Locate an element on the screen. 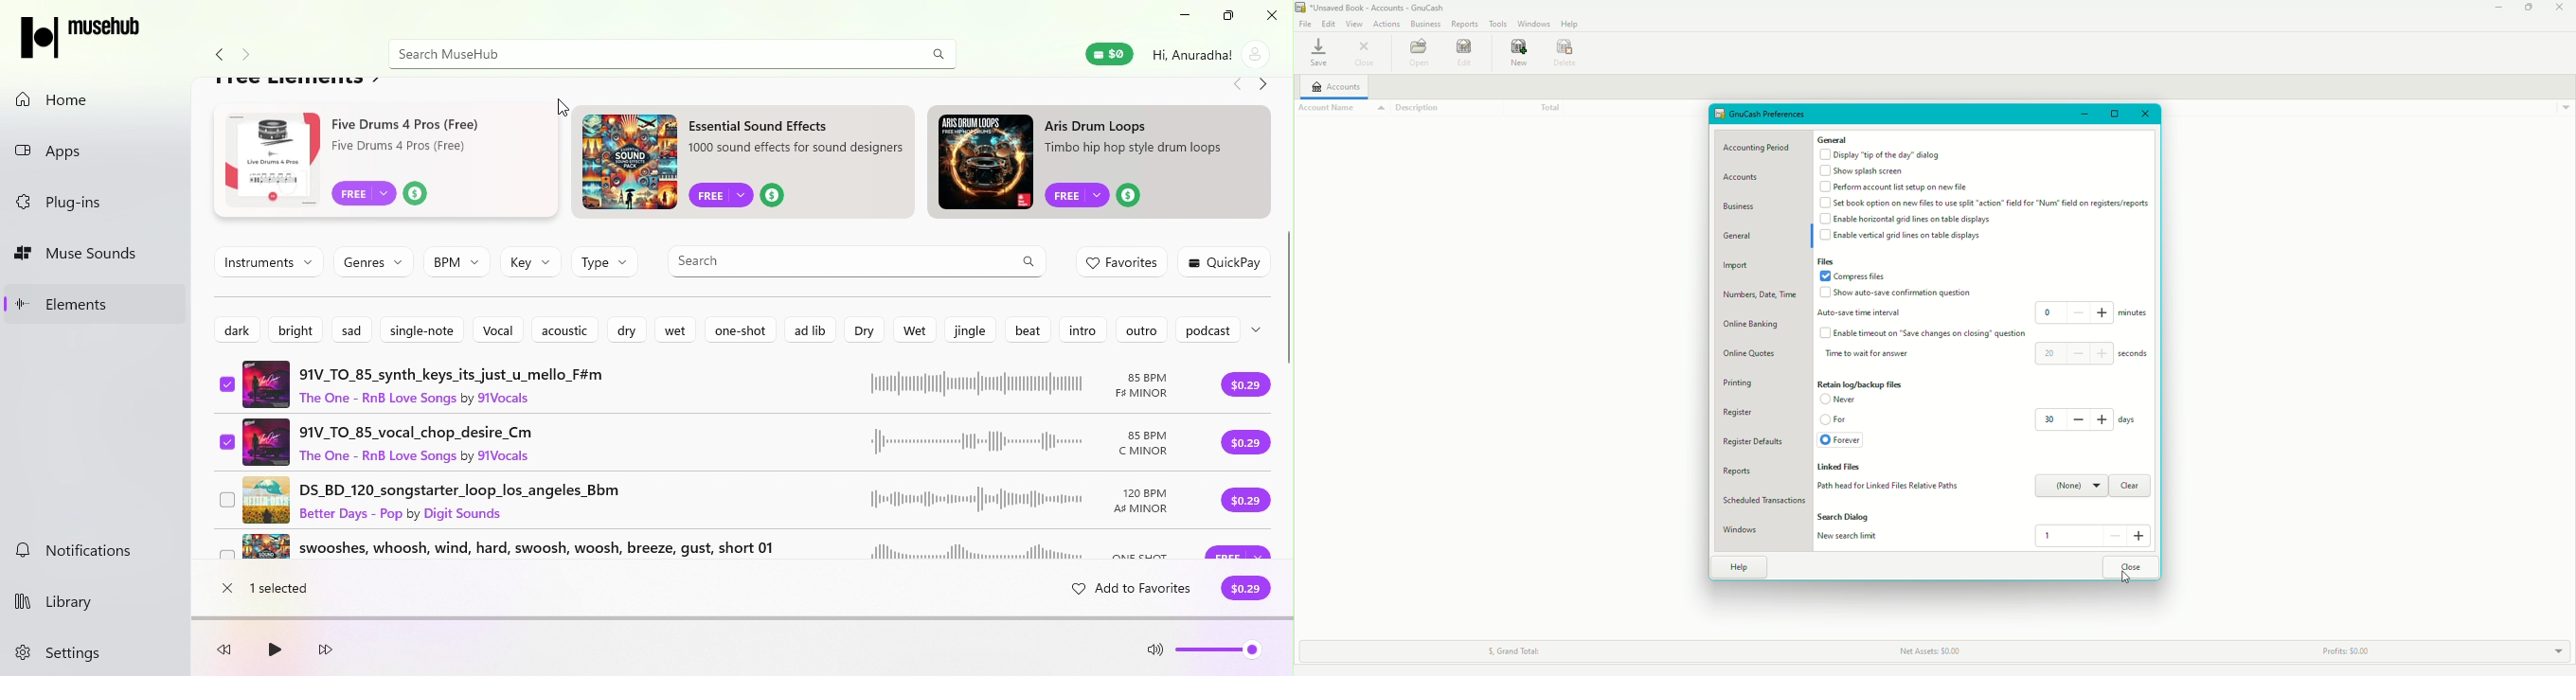  Forever is located at coordinates (1850, 440).